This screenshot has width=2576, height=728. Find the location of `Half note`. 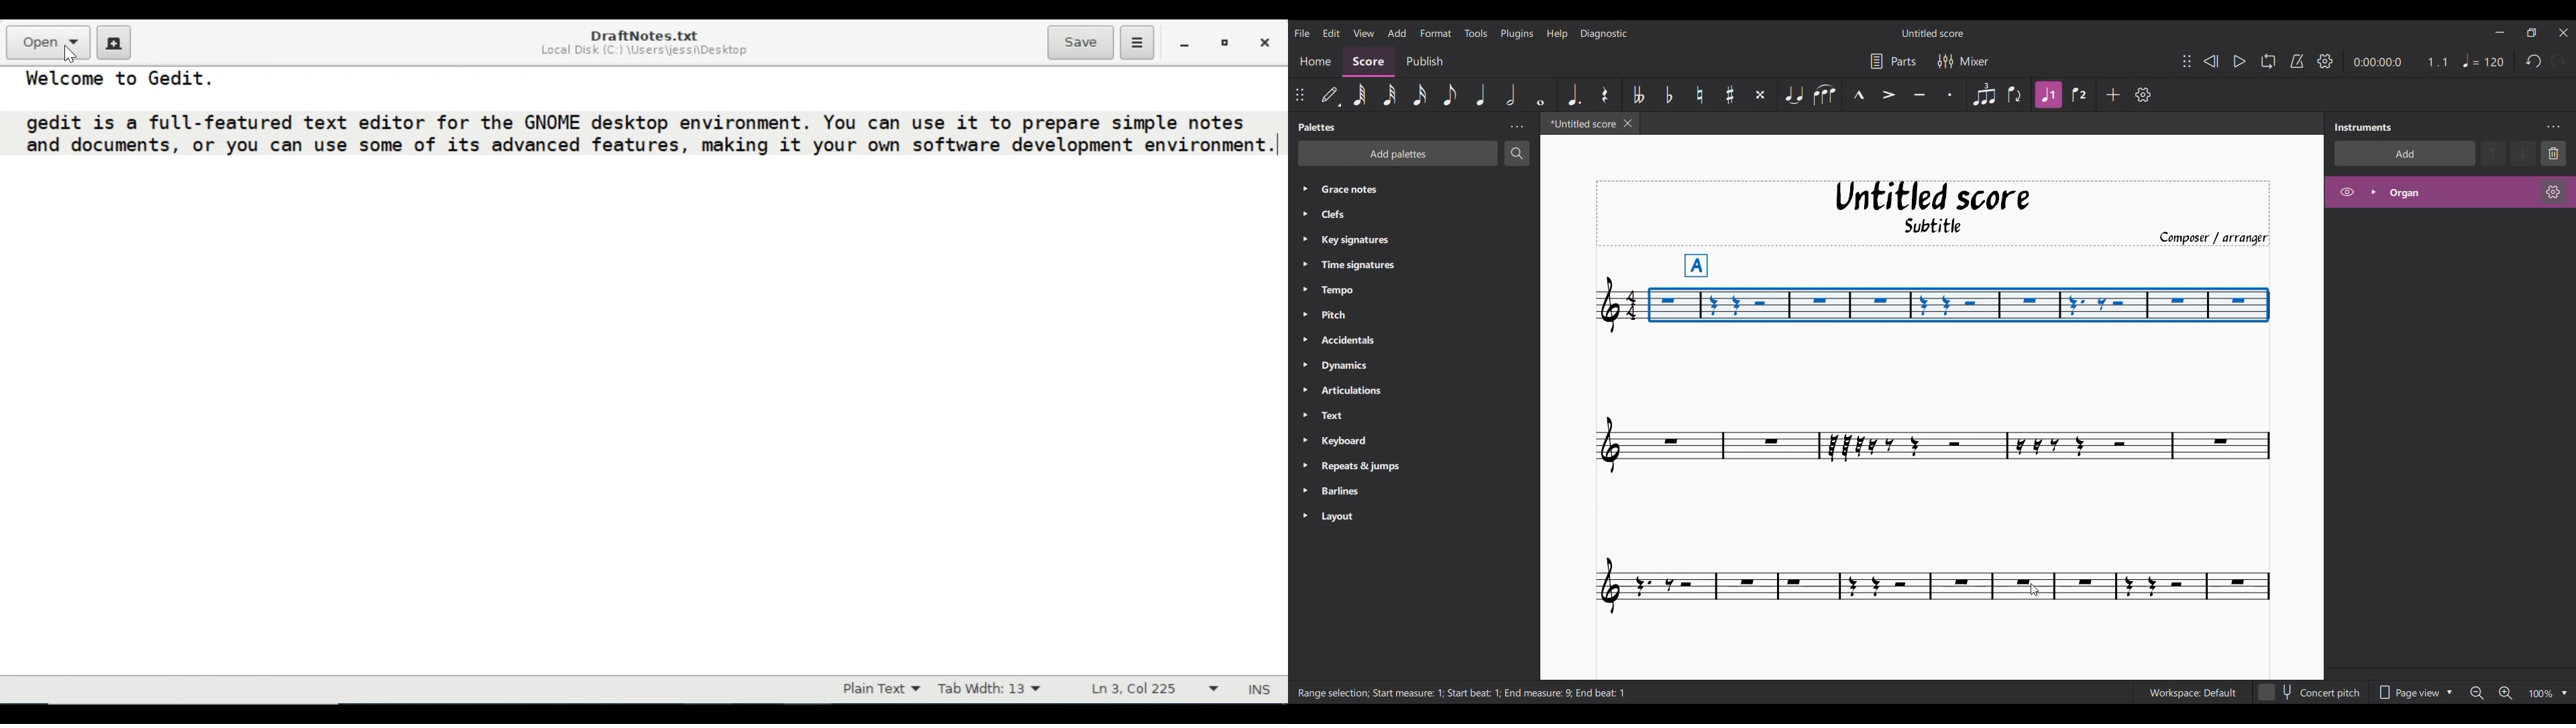

Half note is located at coordinates (1510, 95).